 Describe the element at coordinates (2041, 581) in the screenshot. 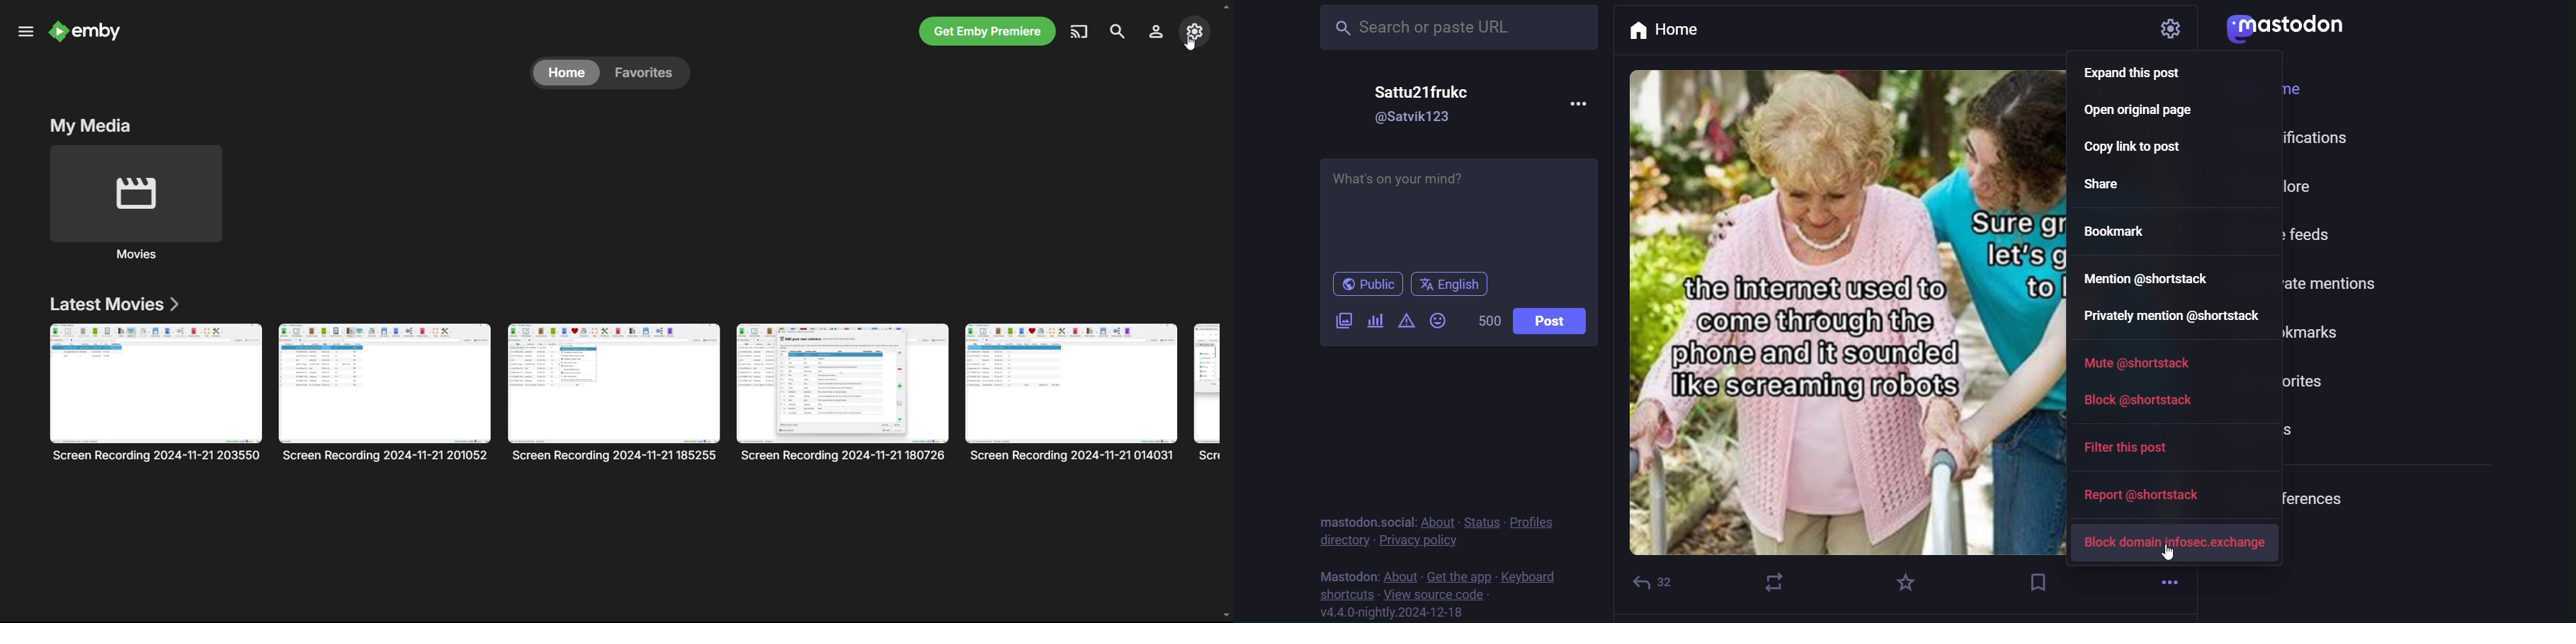

I see `bookmark` at that location.